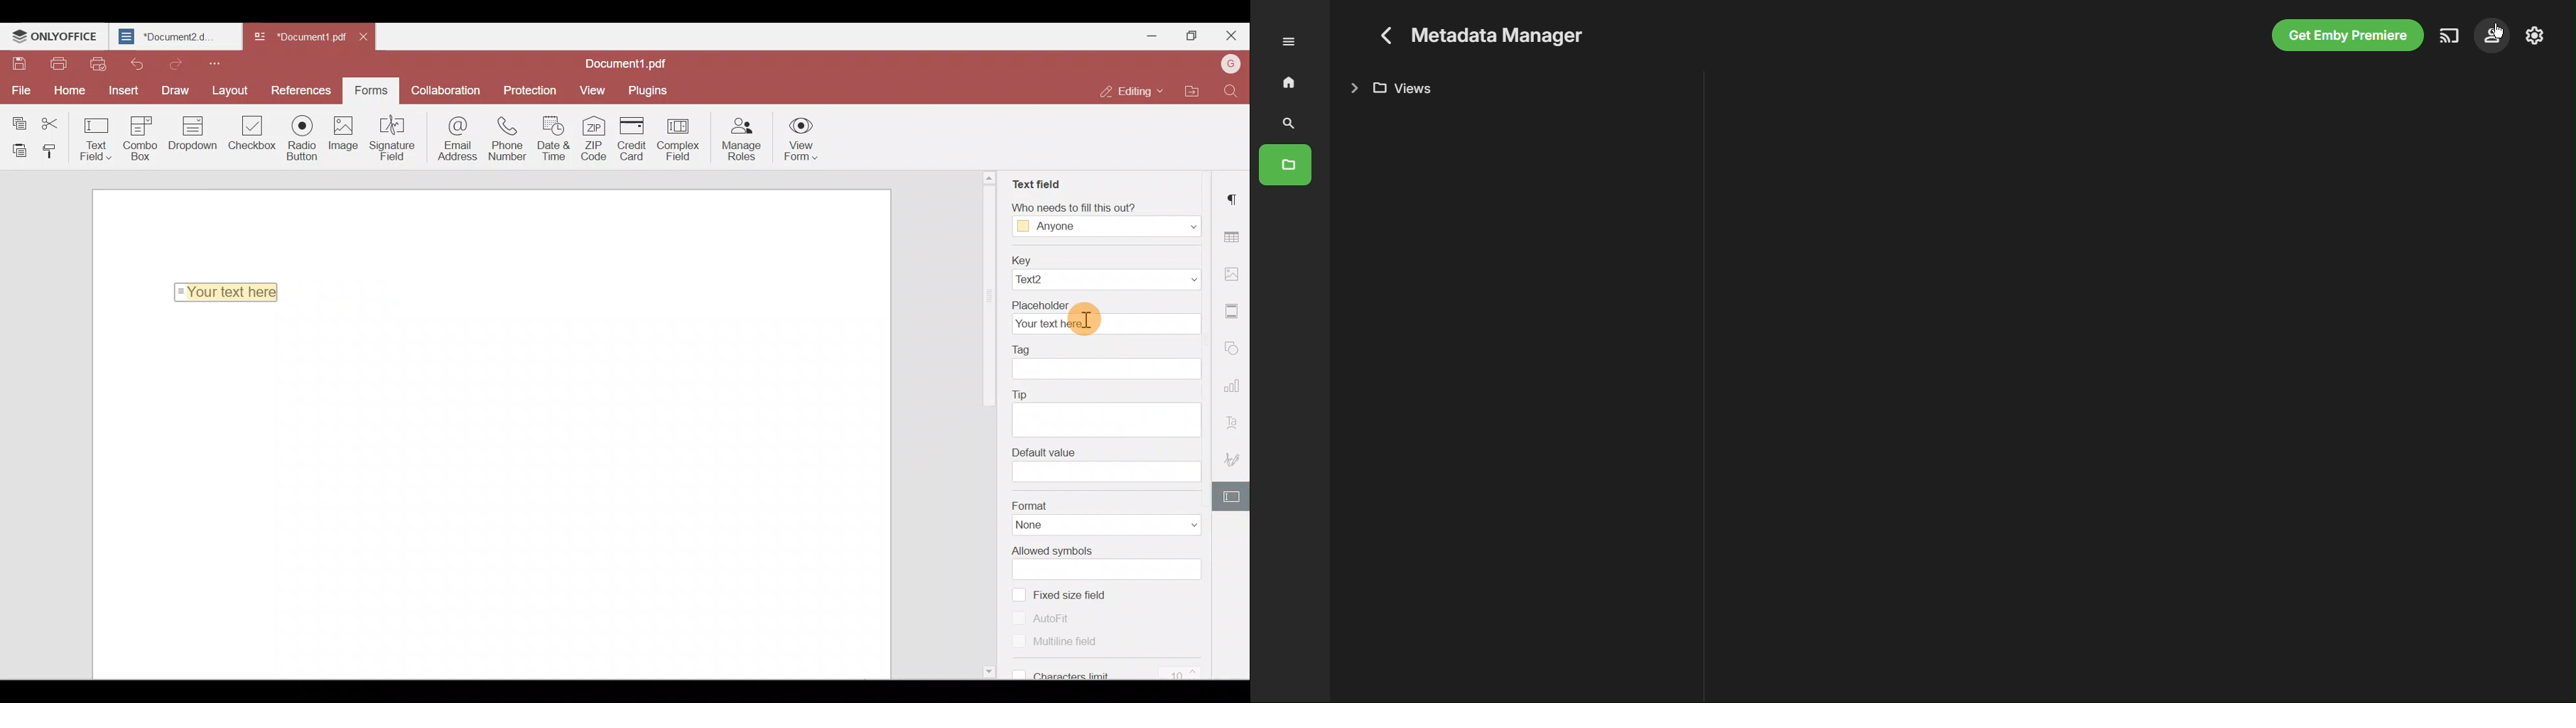  What do you see at coordinates (122, 89) in the screenshot?
I see `Insert` at bounding box center [122, 89].